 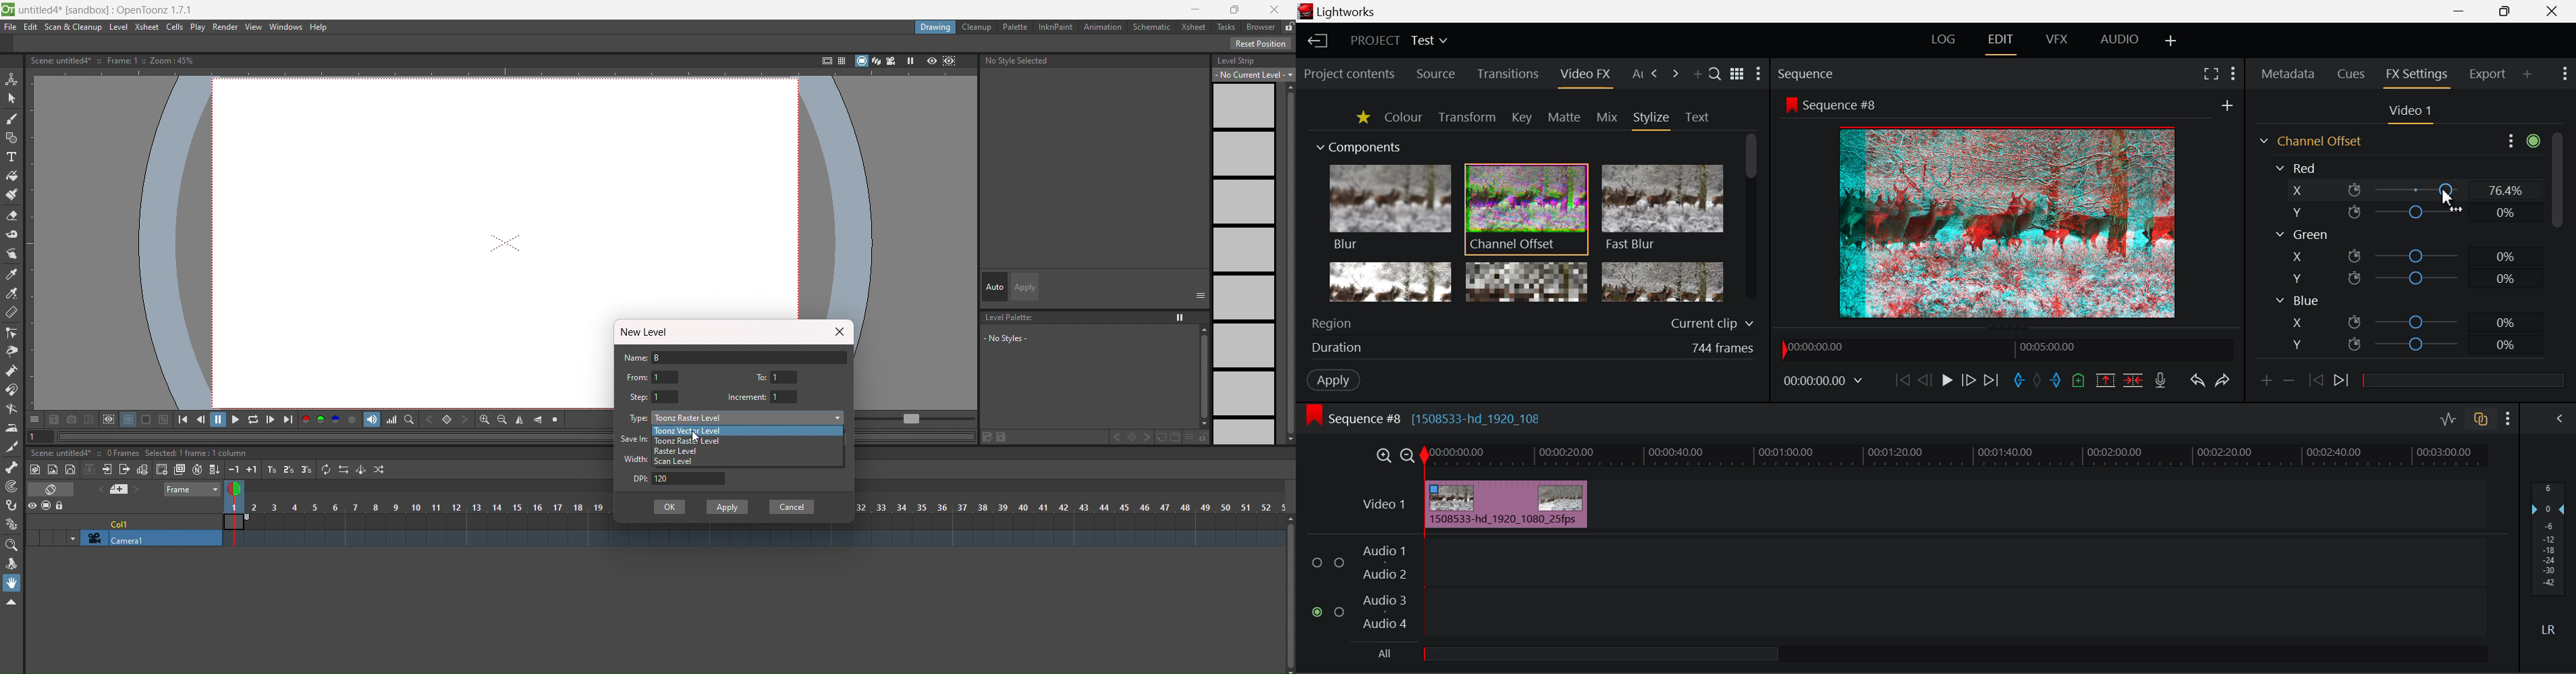 What do you see at coordinates (353, 419) in the screenshot?
I see `alpha chanel` at bounding box center [353, 419].